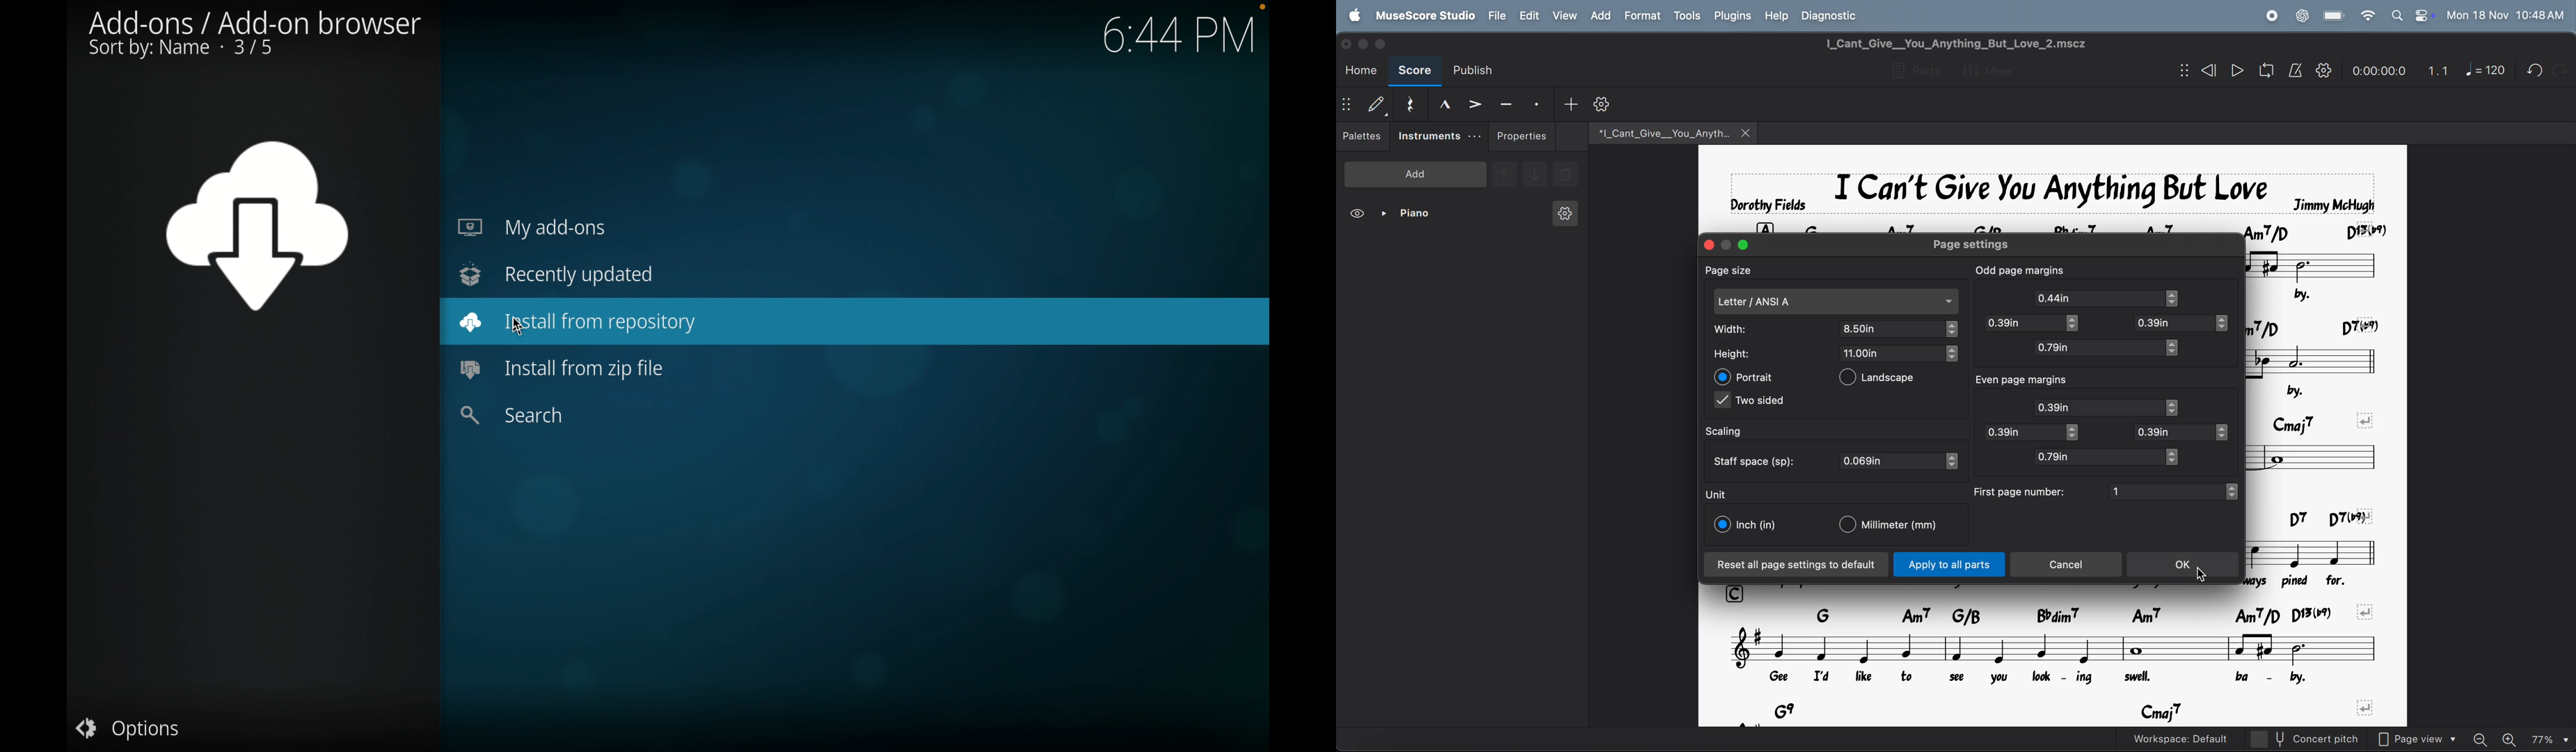  What do you see at coordinates (2052, 298) in the screenshot?
I see `0.44 in` at bounding box center [2052, 298].